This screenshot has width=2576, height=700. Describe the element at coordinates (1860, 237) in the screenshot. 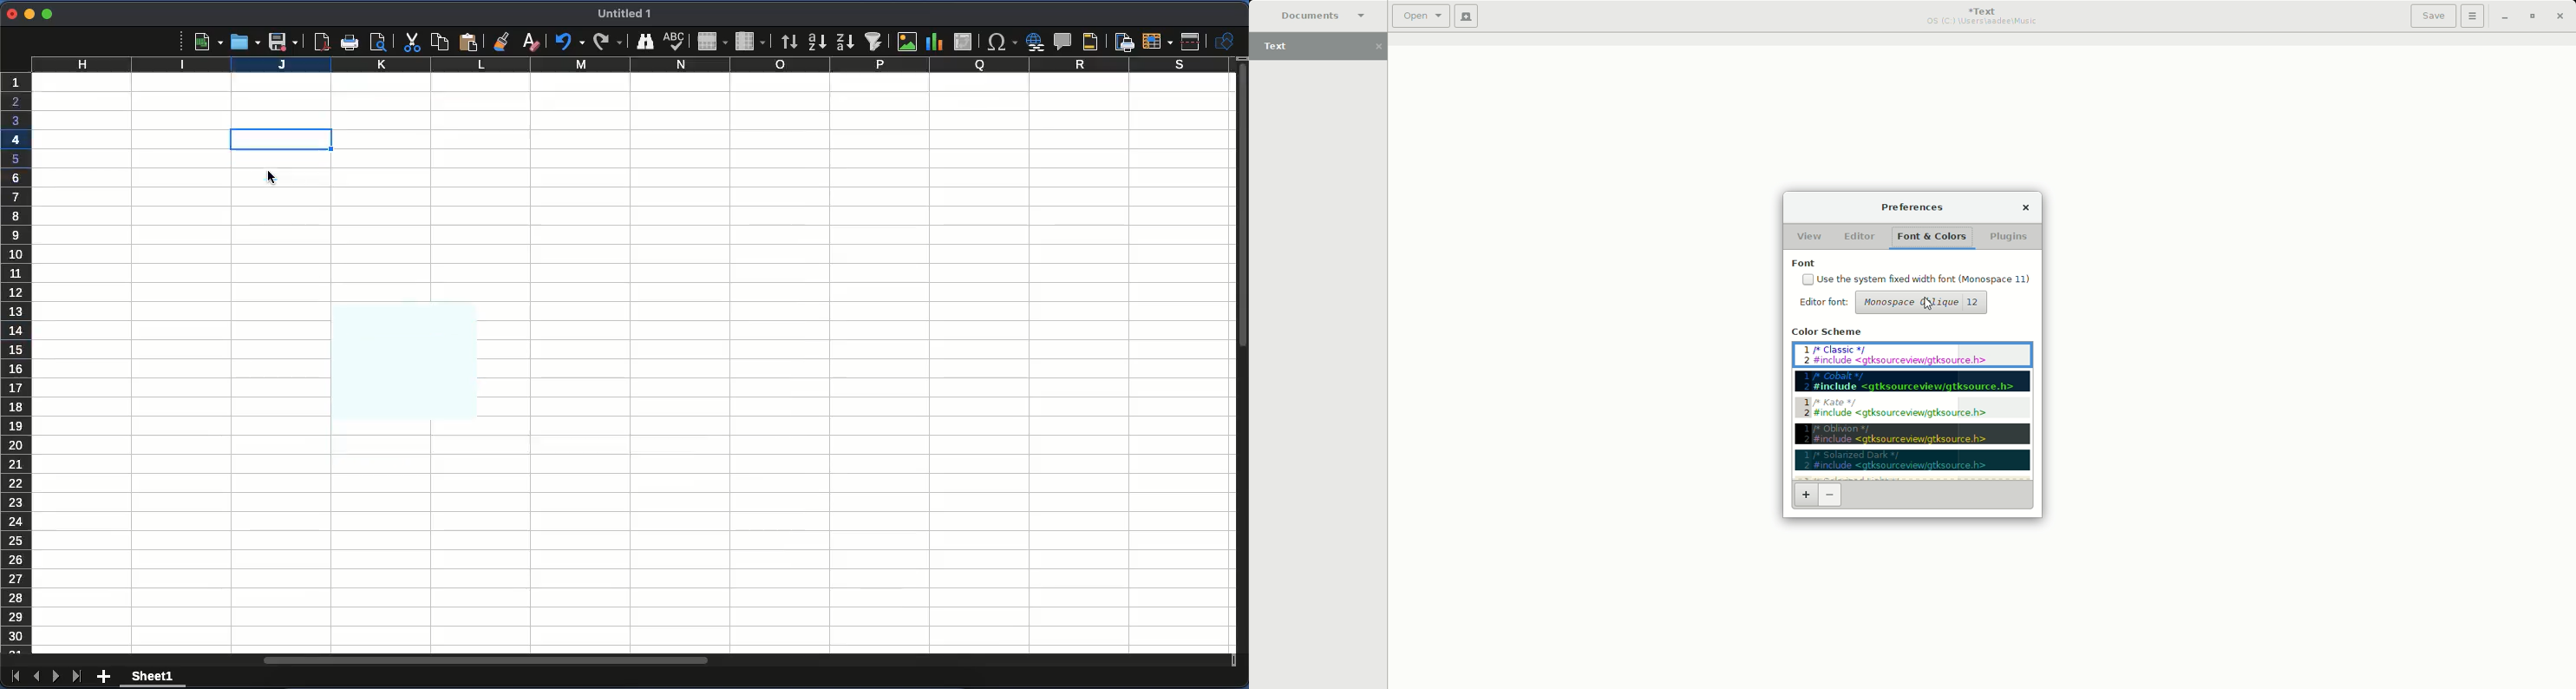

I see `Editor` at that location.